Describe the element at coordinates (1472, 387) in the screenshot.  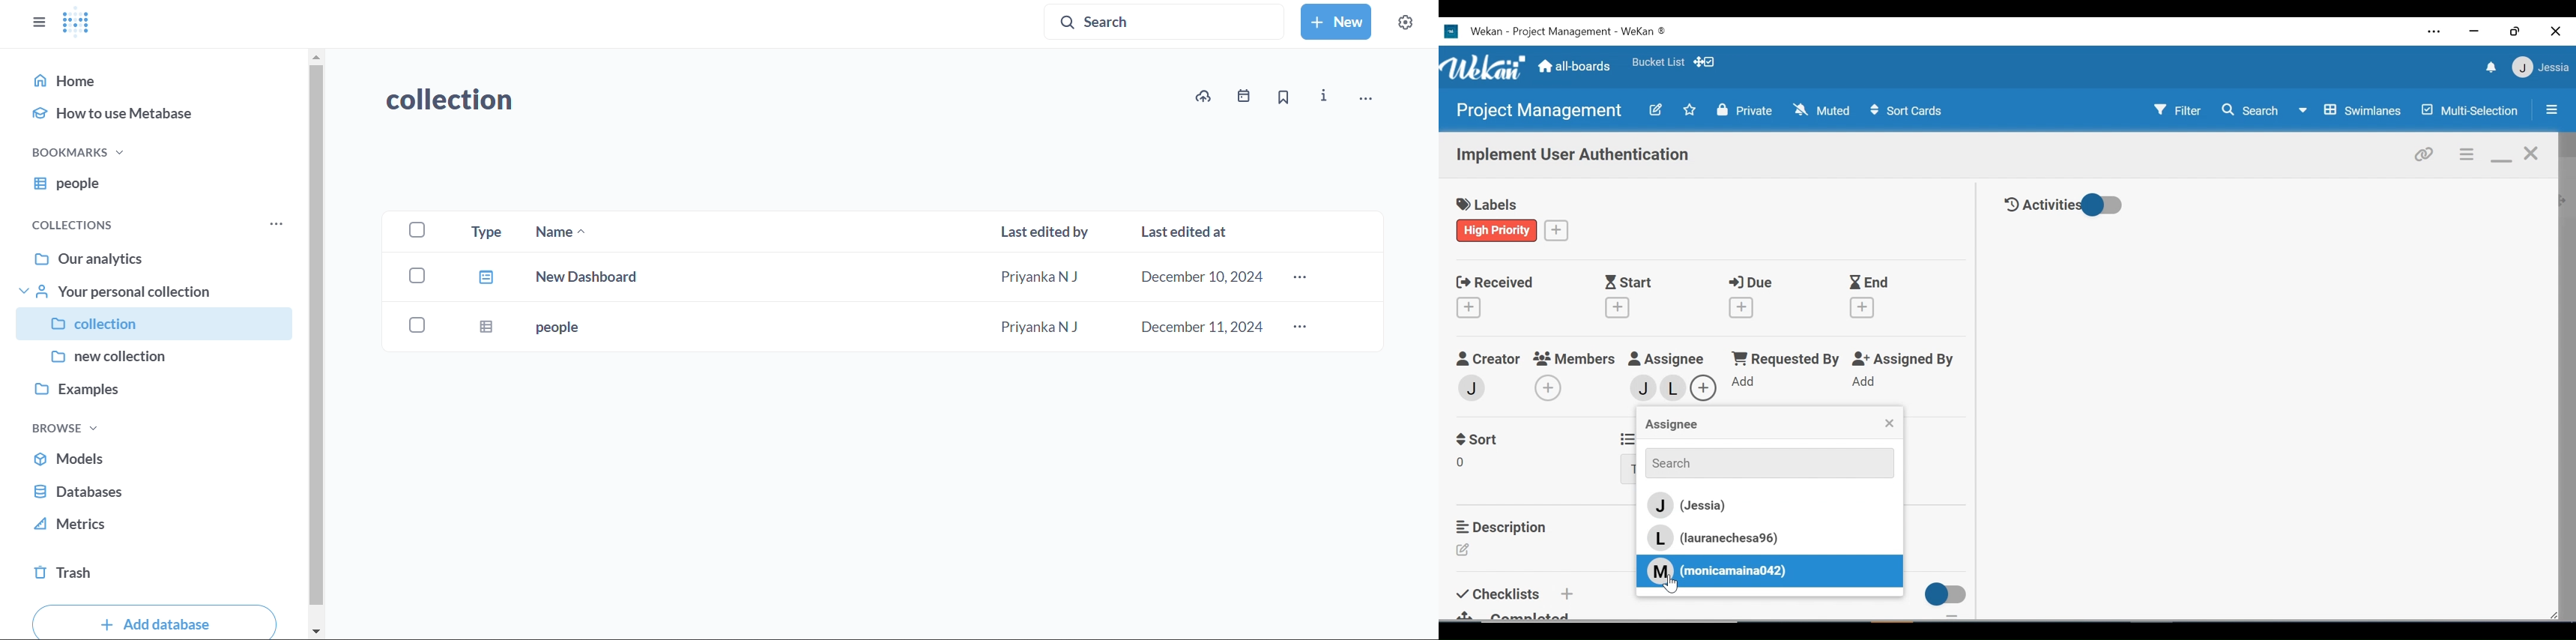
I see `Member` at that location.